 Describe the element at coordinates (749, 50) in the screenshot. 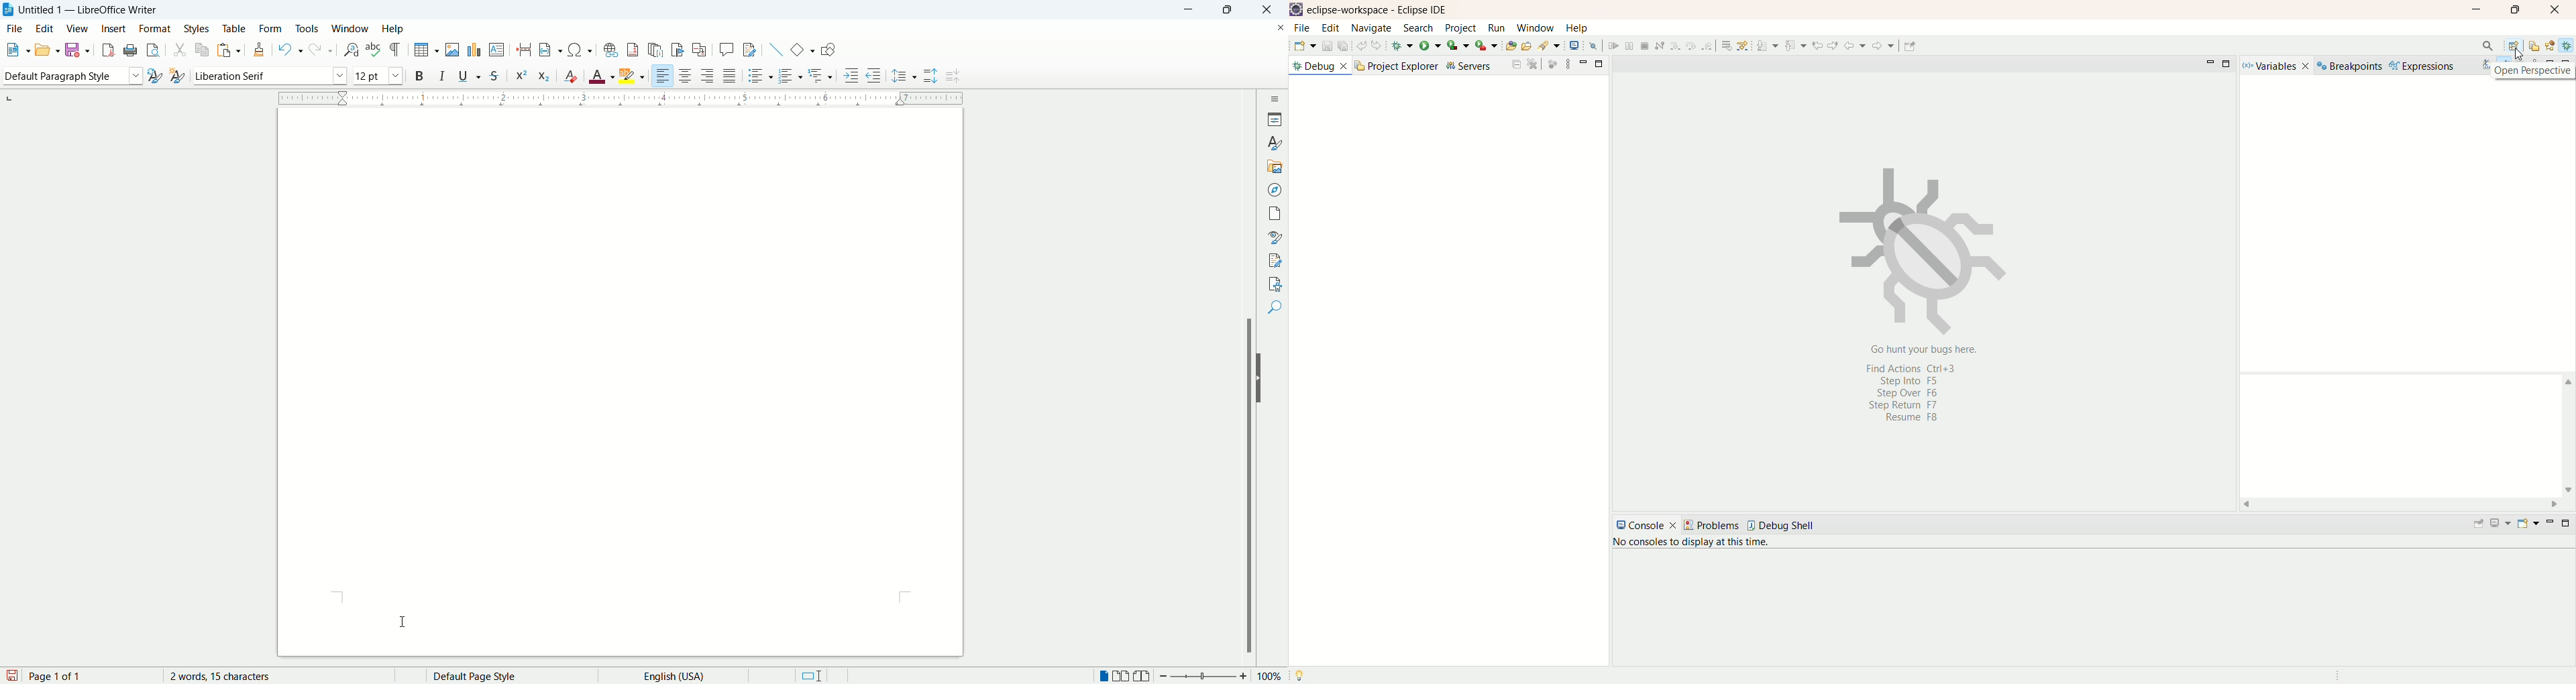

I see `track changes` at that location.